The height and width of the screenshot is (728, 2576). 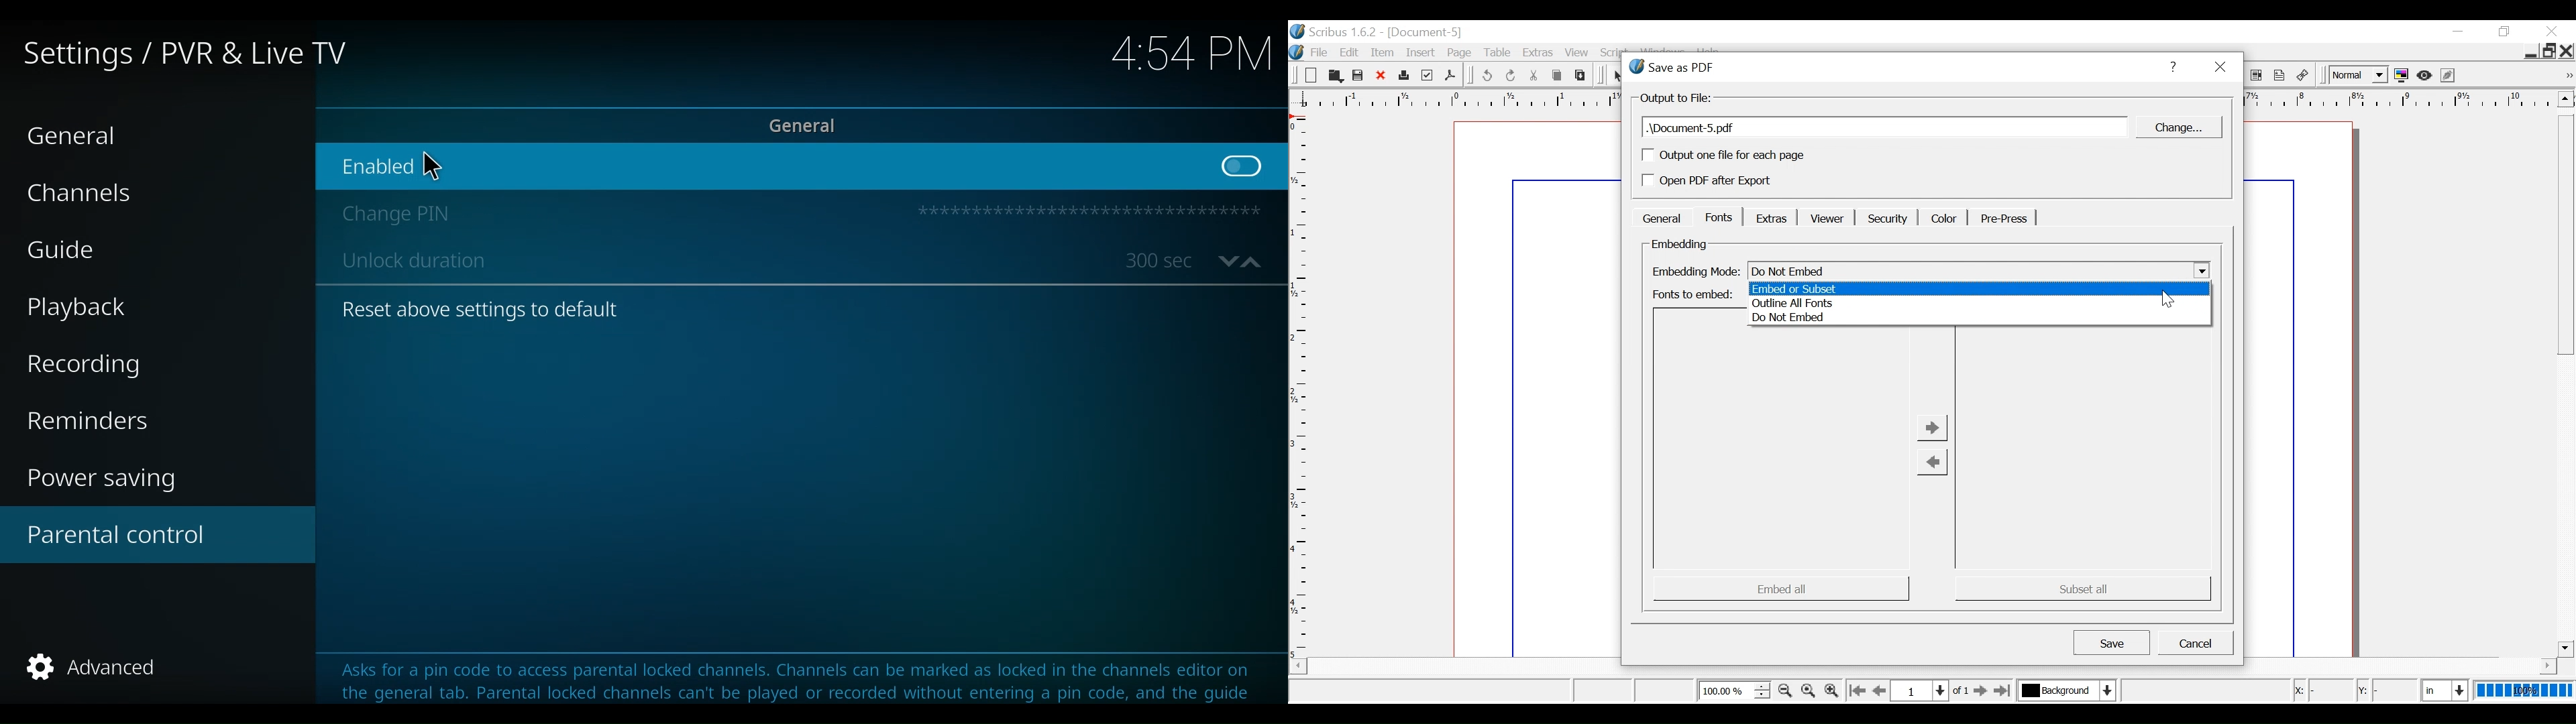 What do you see at coordinates (2506, 32) in the screenshot?
I see `minimize` at bounding box center [2506, 32].